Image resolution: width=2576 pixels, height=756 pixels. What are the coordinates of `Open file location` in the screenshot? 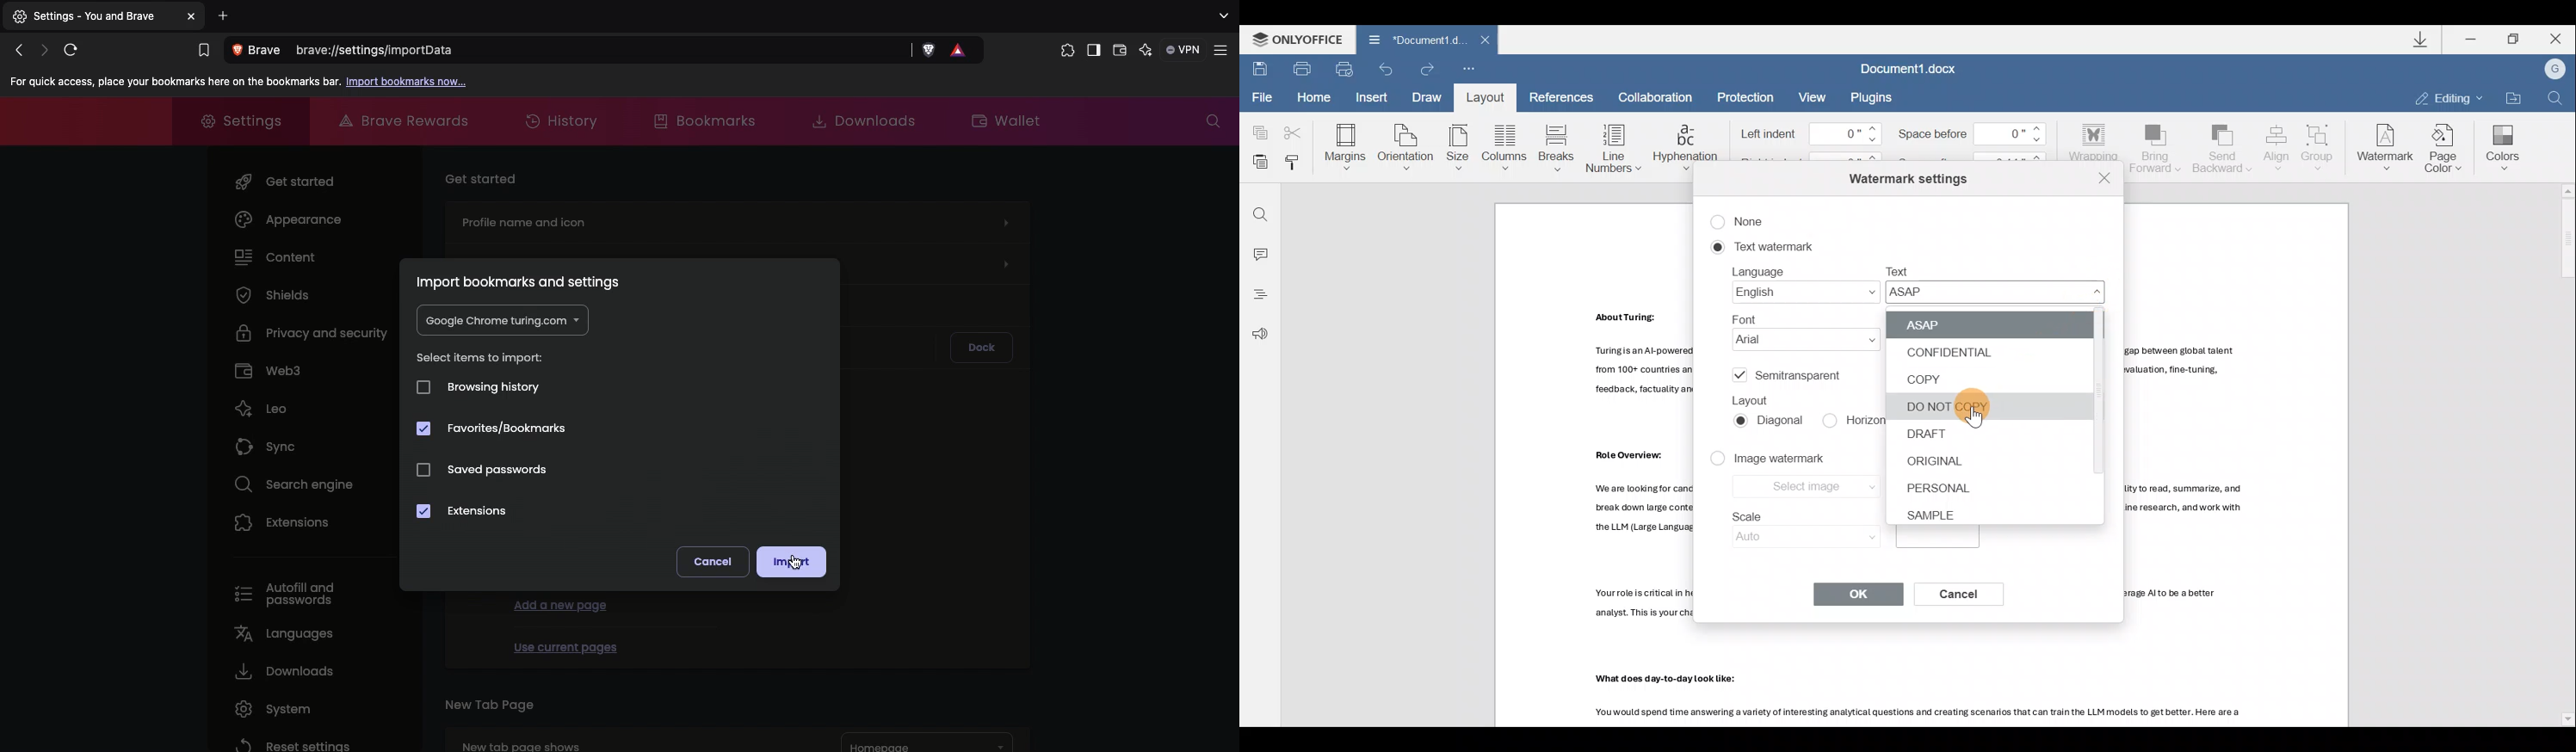 It's located at (2511, 94).